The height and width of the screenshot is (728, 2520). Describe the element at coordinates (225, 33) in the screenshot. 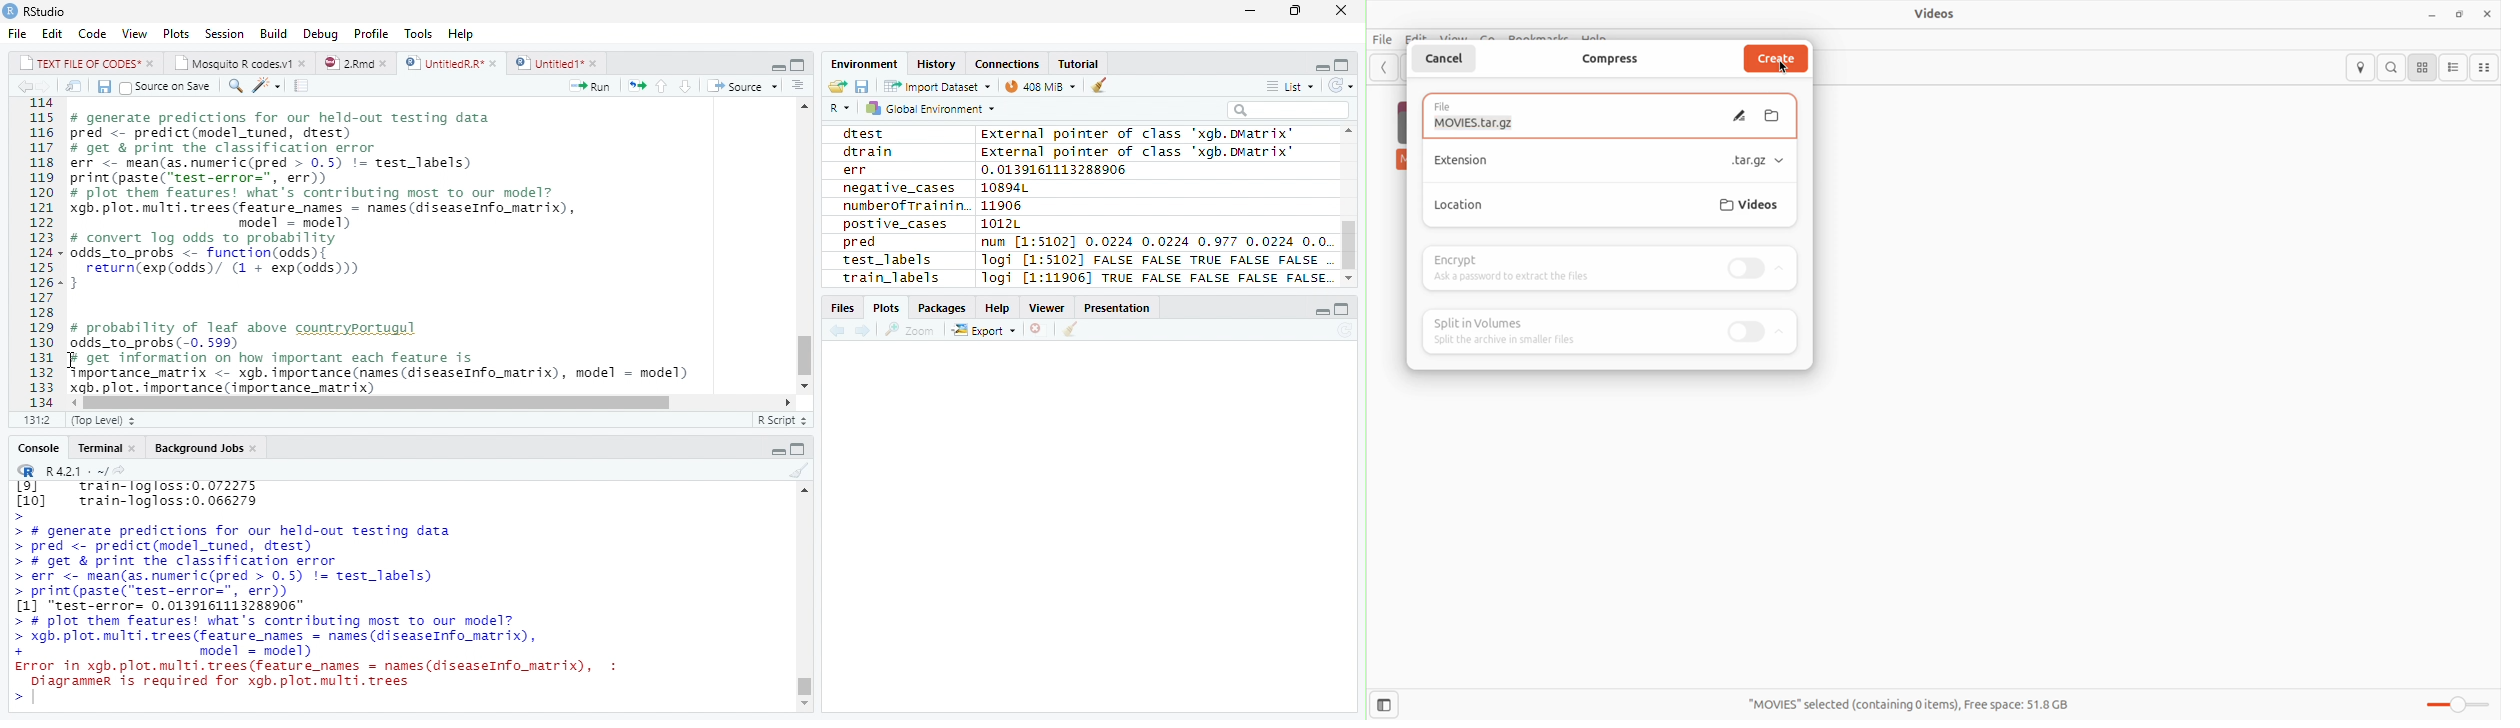

I see `Session` at that location.